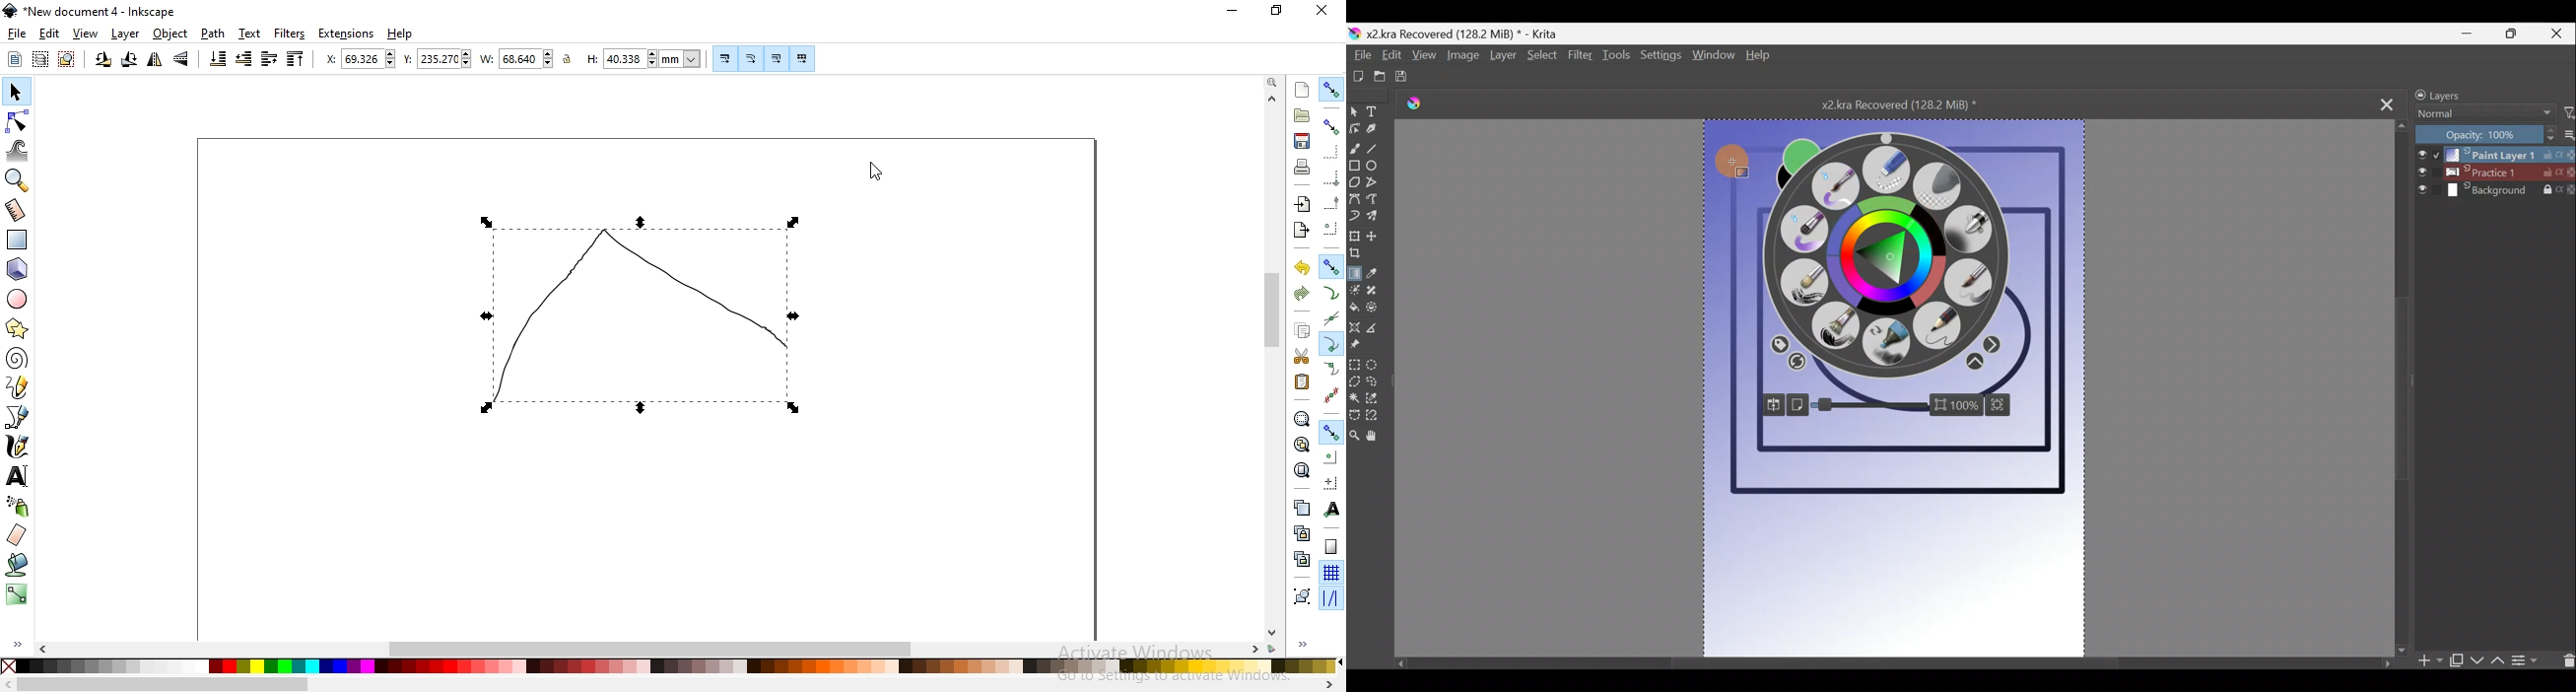  What do you see at coordinates (1727, 317) in the screenshot?
I see `image` at bounding box center [1727, 317].